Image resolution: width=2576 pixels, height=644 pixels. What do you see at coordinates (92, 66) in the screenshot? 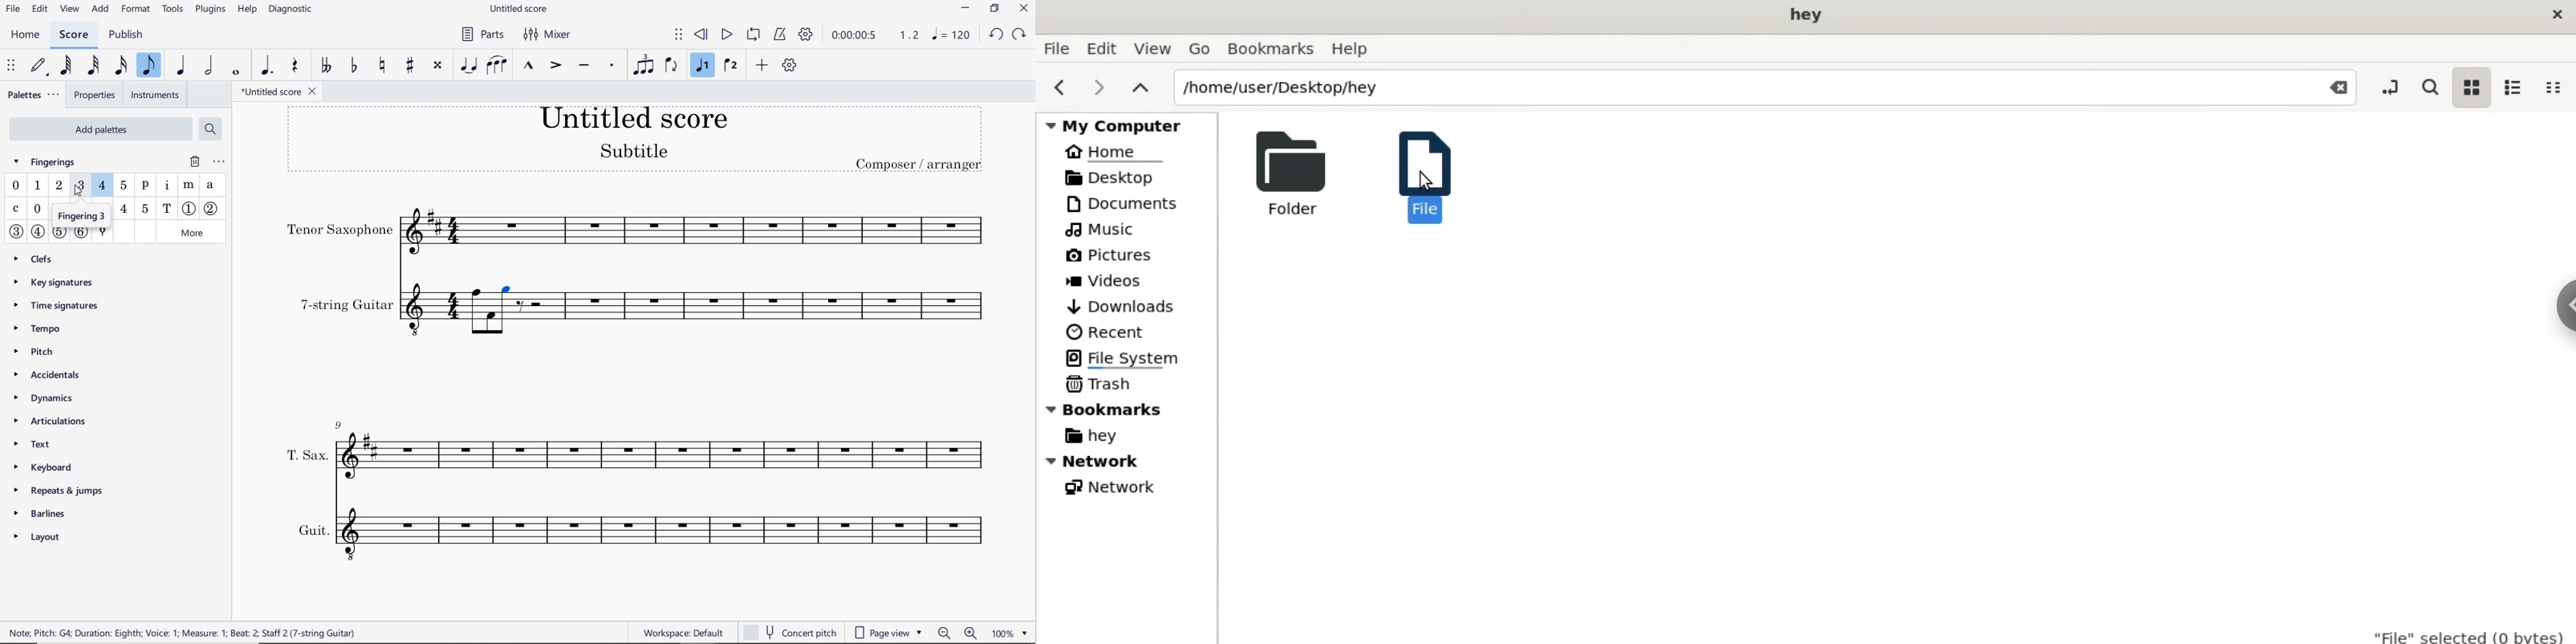
I see `32ND NOTE` at bounding box center [92, 66].